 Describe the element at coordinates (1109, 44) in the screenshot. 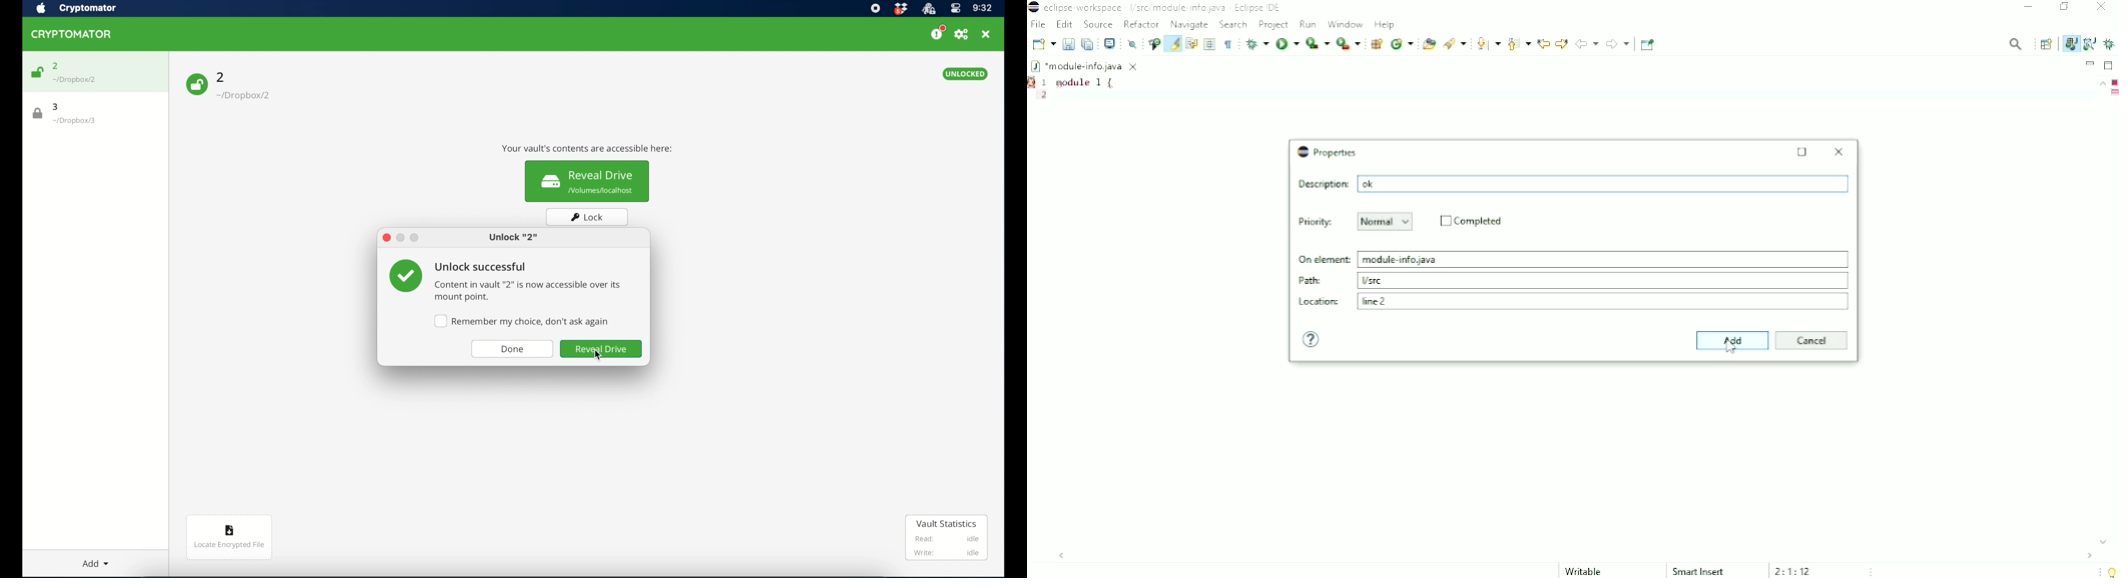

I see `Open a terminal` at that location.